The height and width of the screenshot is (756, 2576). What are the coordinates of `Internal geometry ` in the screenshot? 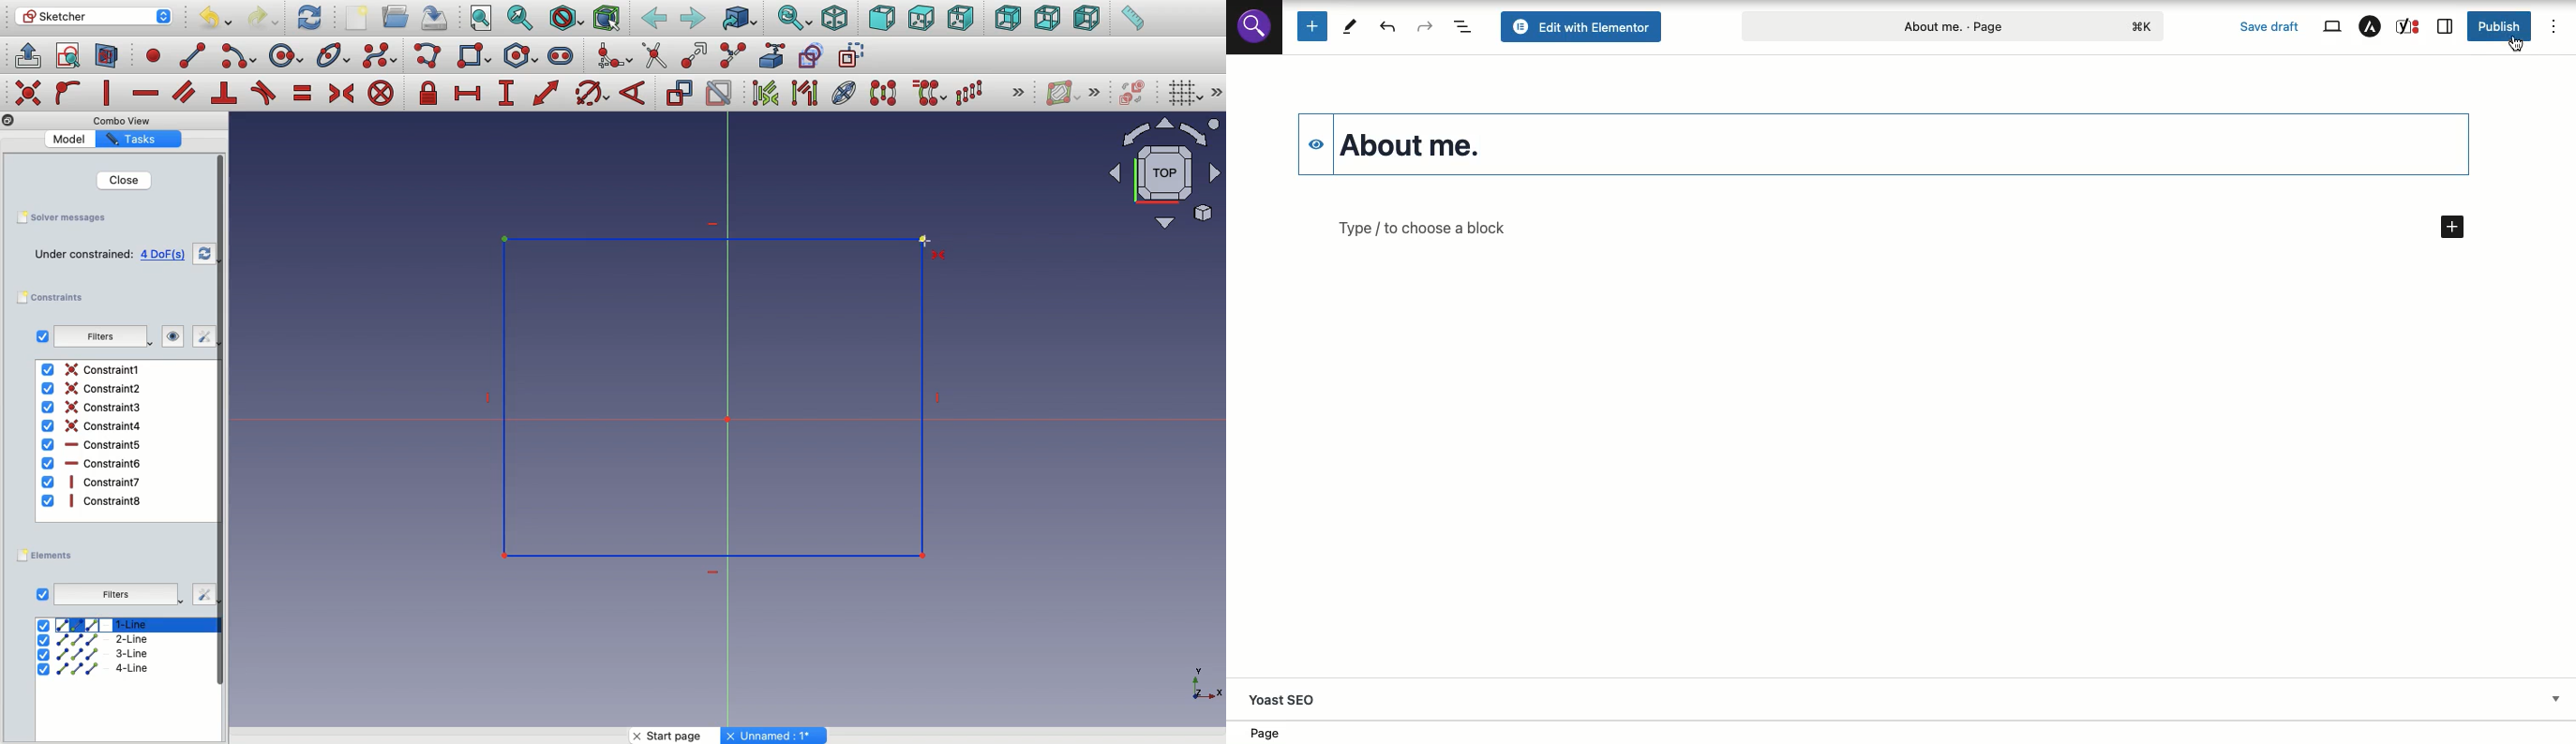 It's located at (845, 91).